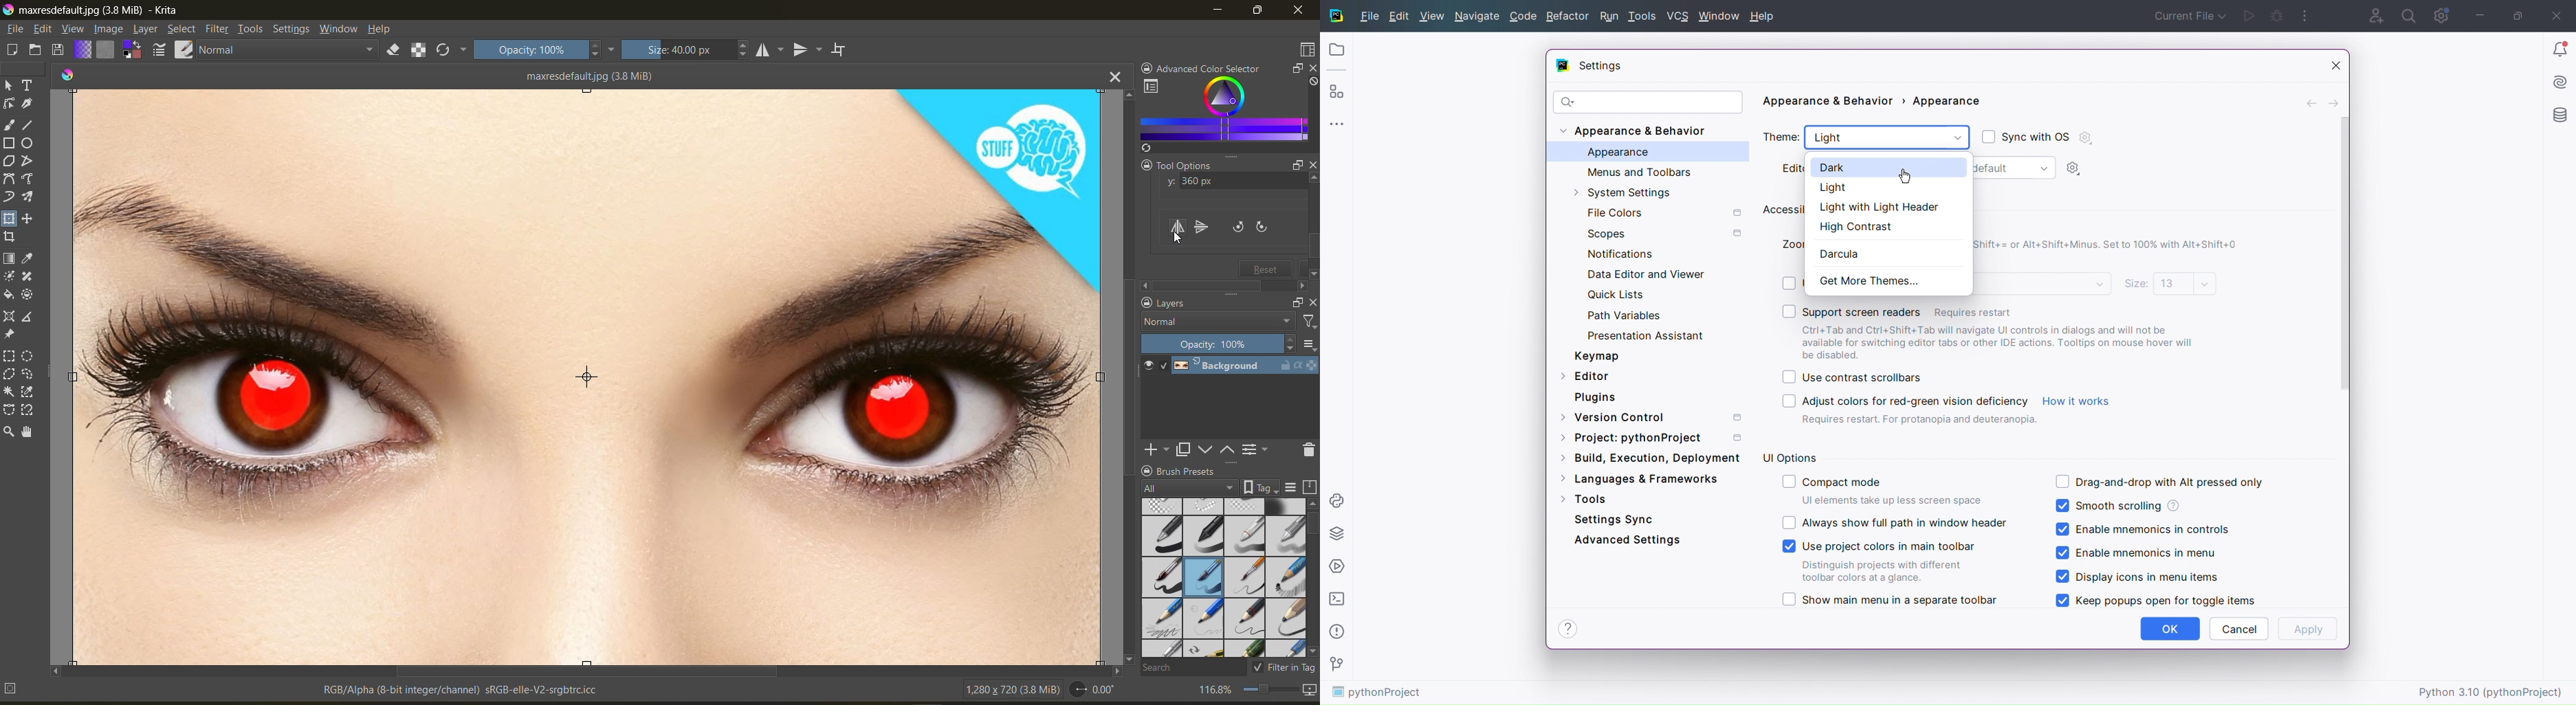  I want to click on Edit, so click(1400, 16).